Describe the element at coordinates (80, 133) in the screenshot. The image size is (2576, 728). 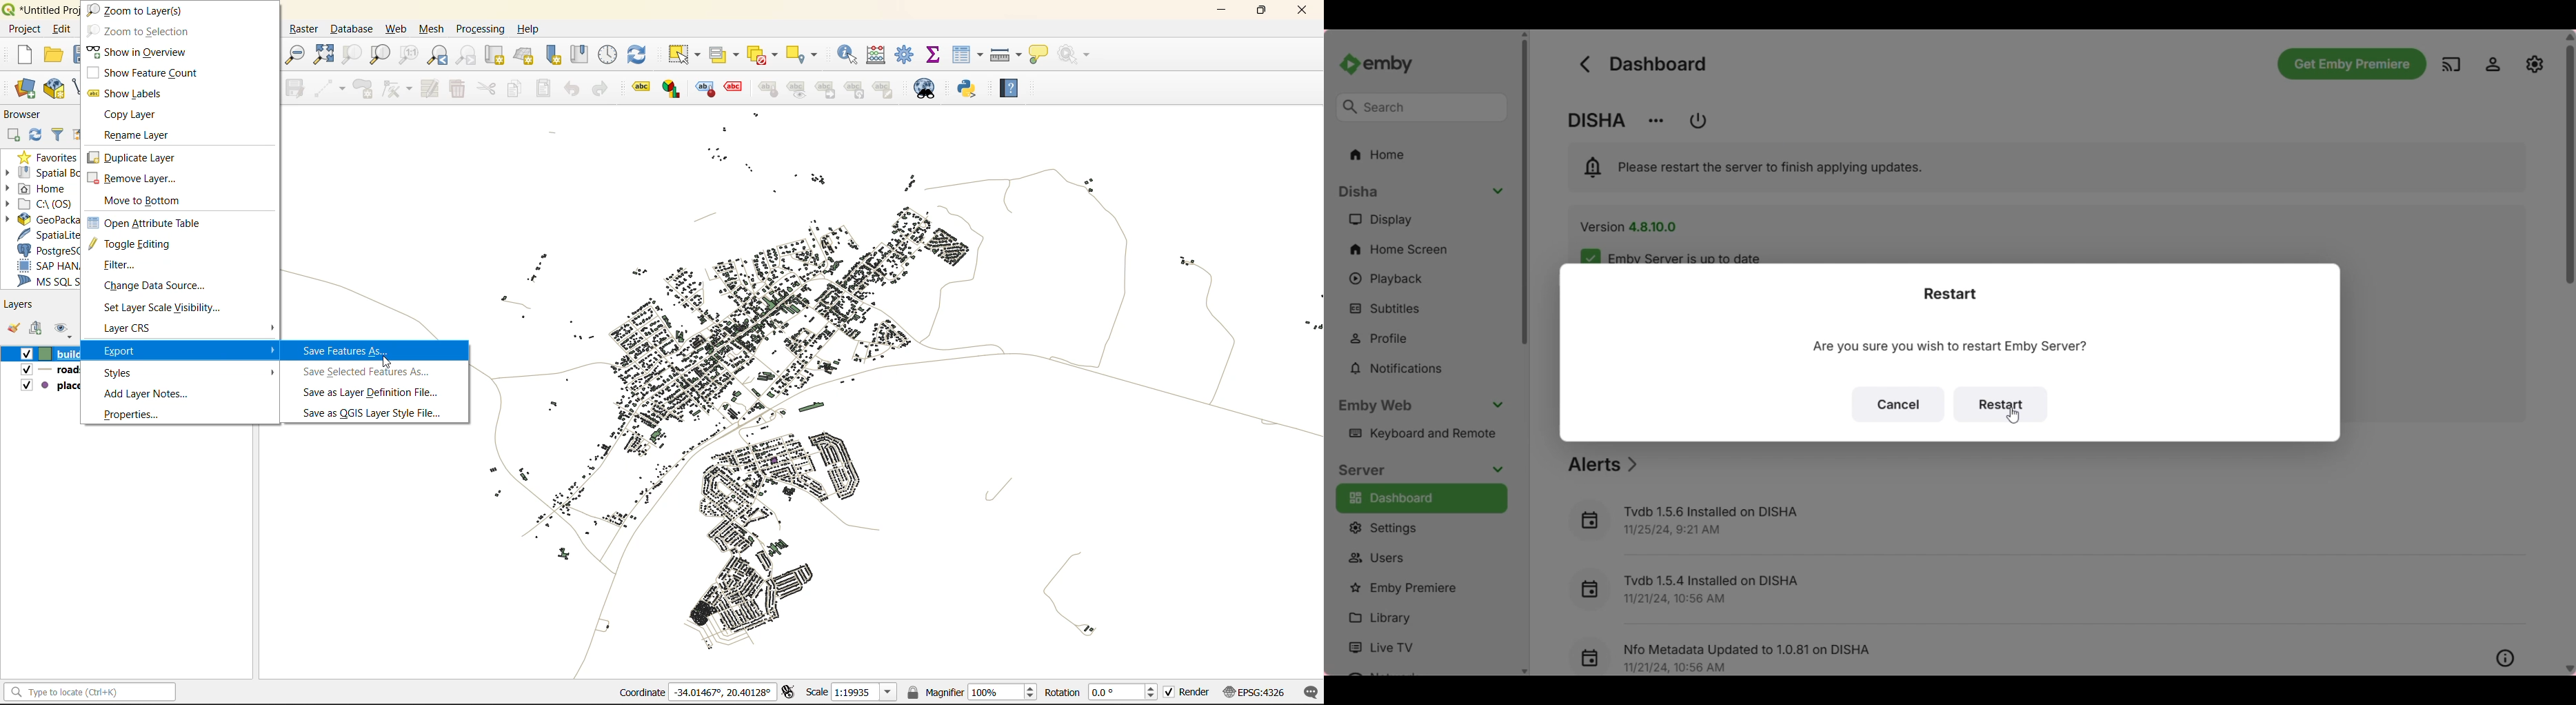
I see `collapse all` at that location.